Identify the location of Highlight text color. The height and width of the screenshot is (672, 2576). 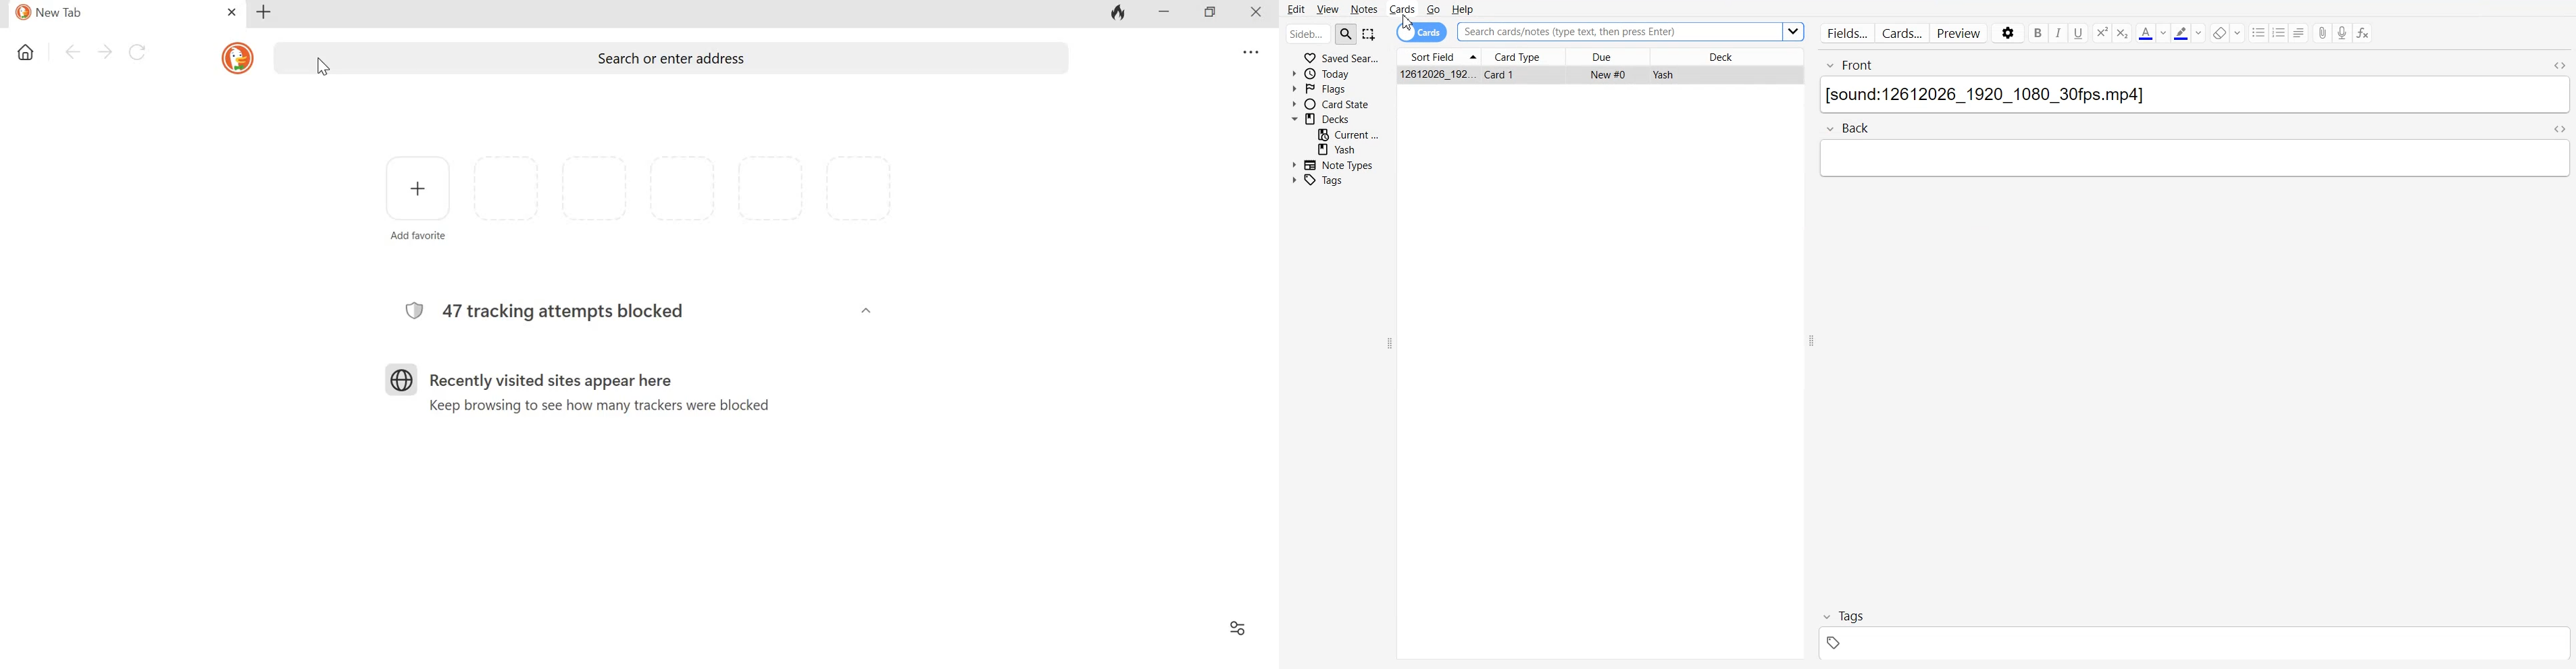
(2189, 32).